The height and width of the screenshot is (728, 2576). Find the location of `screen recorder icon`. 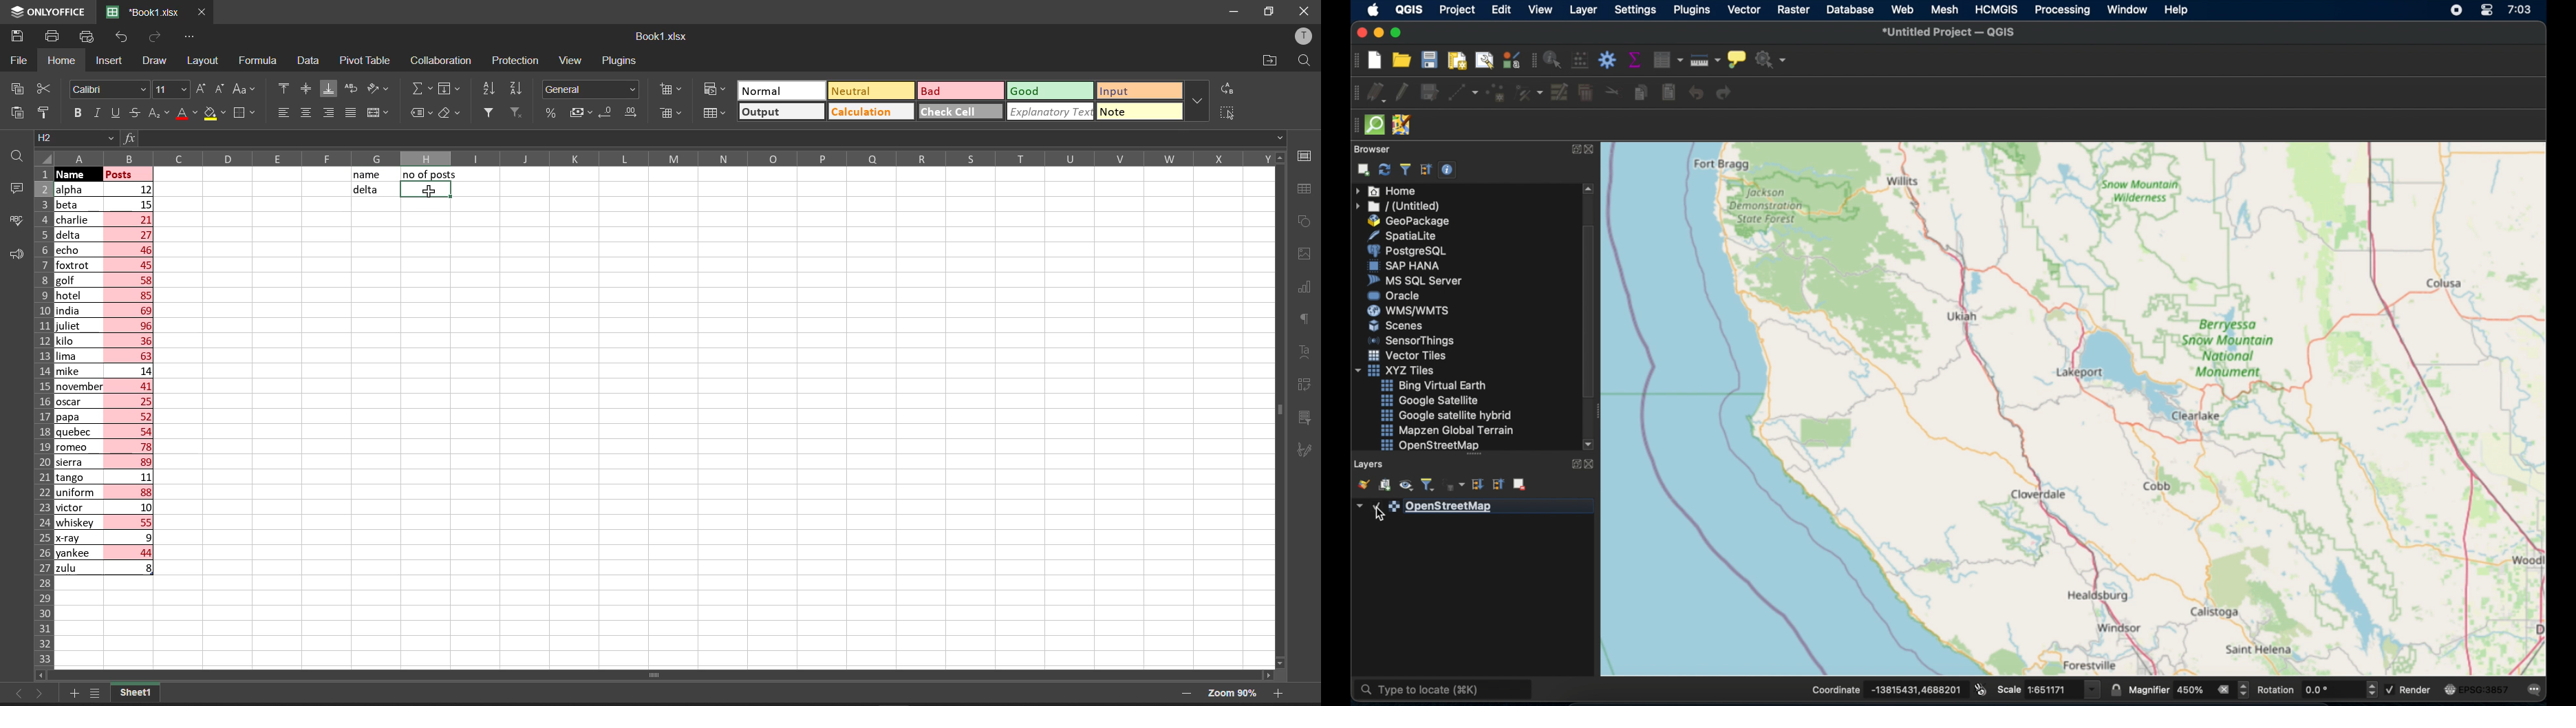

screen recorder icon is located at coordinates (2454, 11).